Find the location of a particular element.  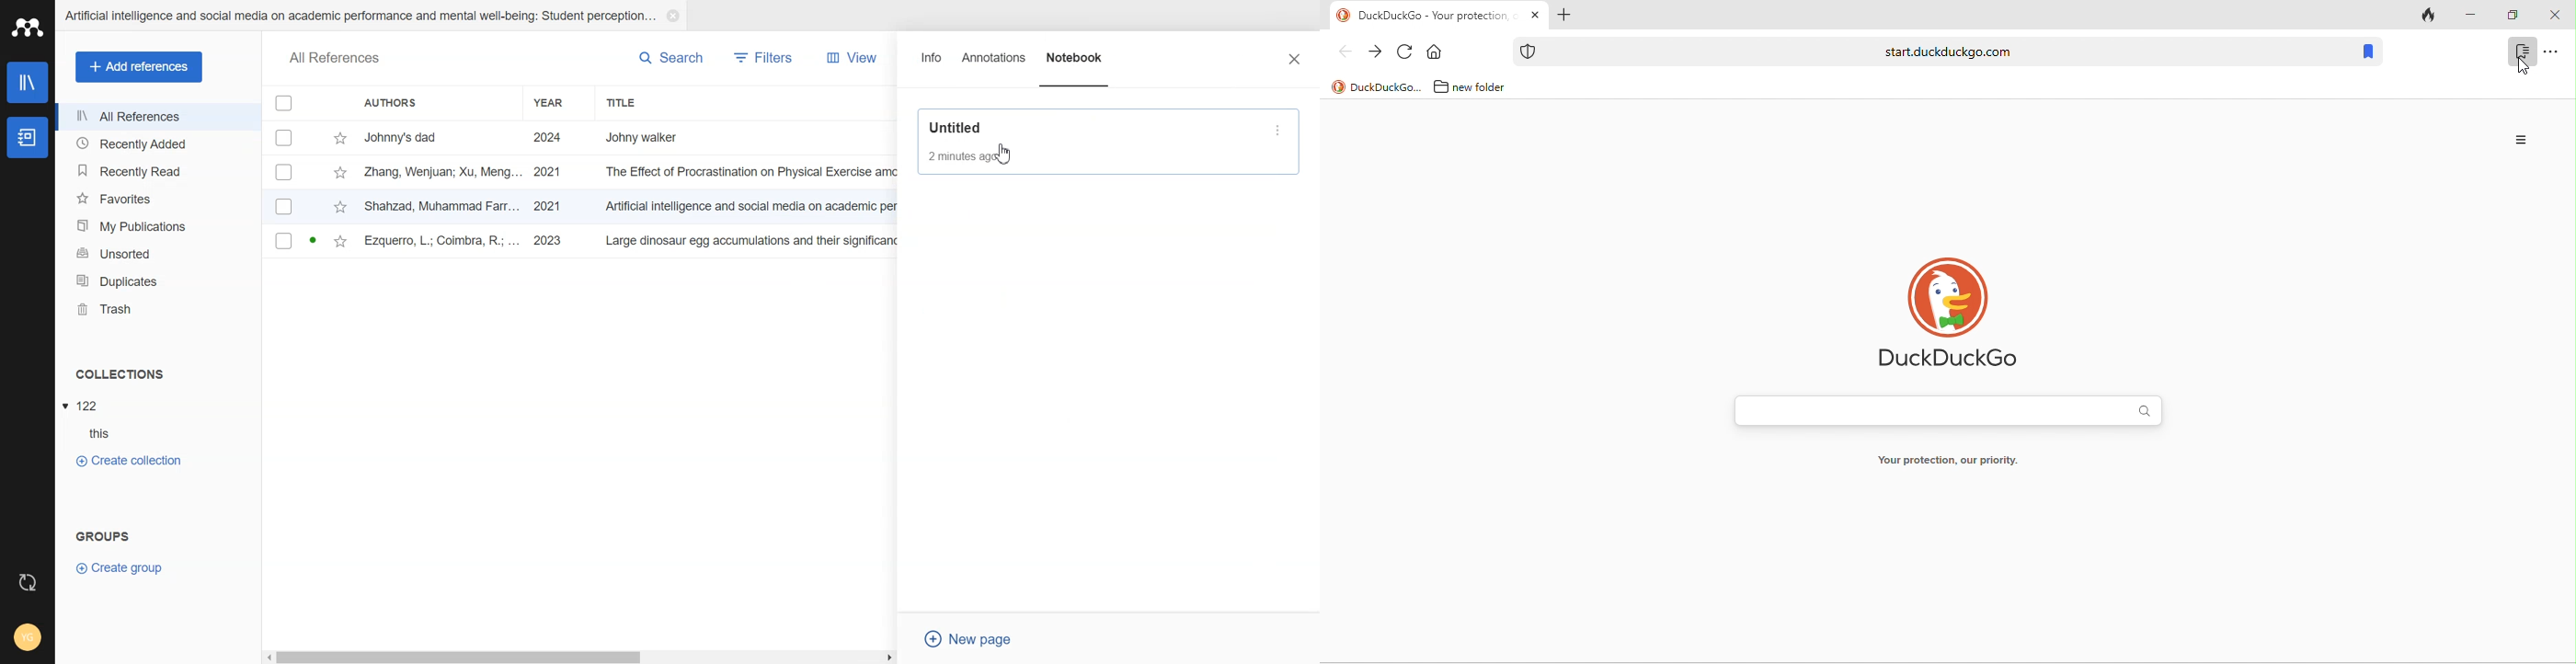

star is located at coordinates (340, 208).